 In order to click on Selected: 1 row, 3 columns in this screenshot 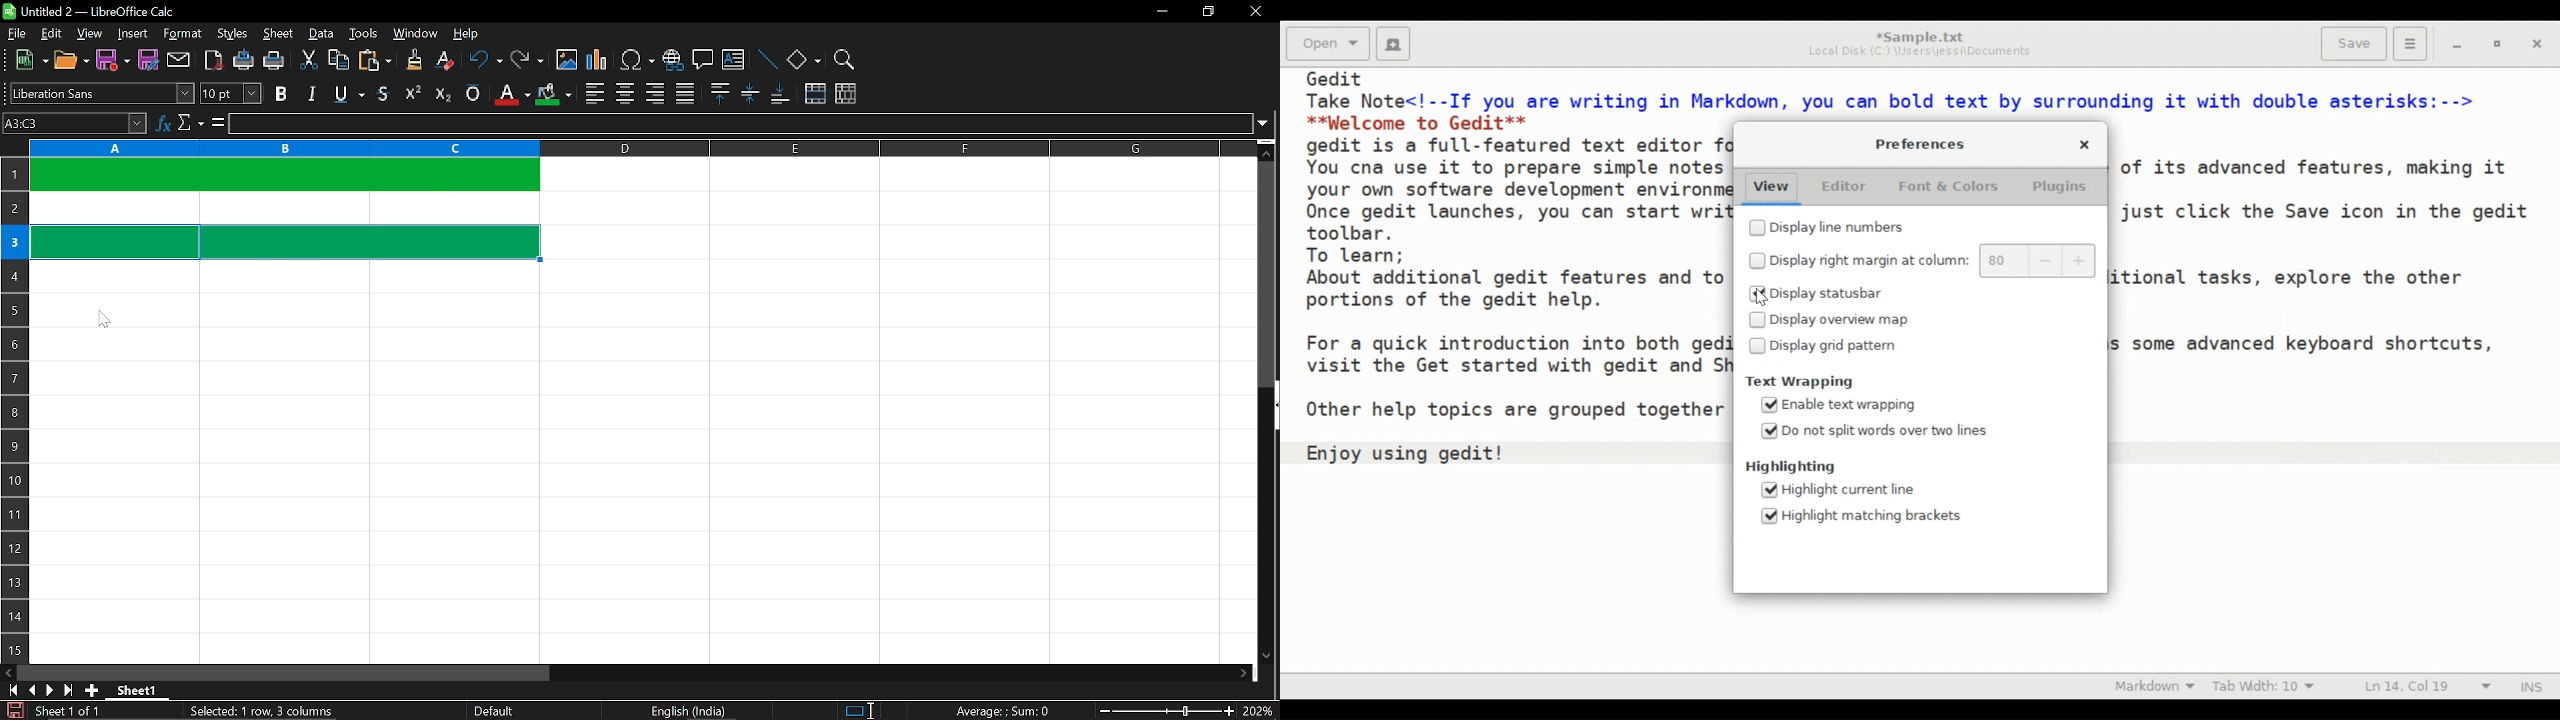, I will do `click(266, 711)`.